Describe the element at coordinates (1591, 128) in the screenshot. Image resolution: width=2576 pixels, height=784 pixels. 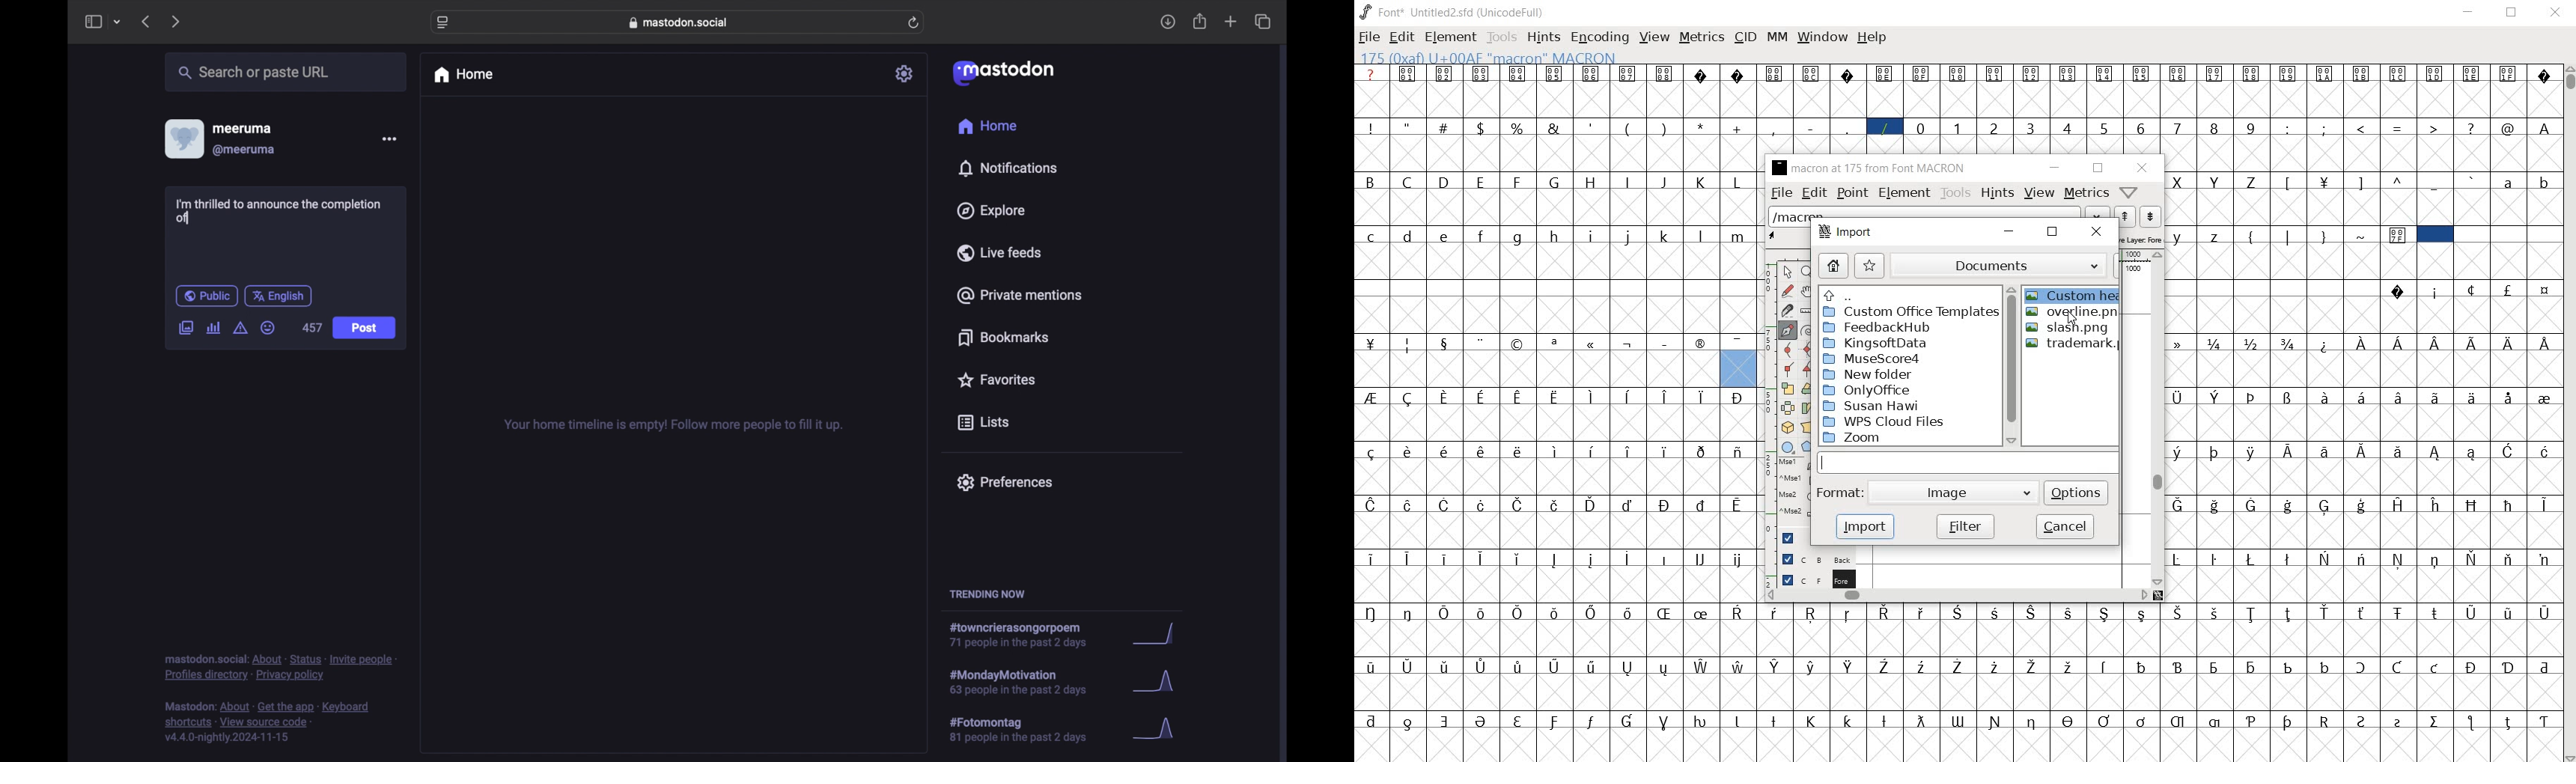
I see `'` at that location.